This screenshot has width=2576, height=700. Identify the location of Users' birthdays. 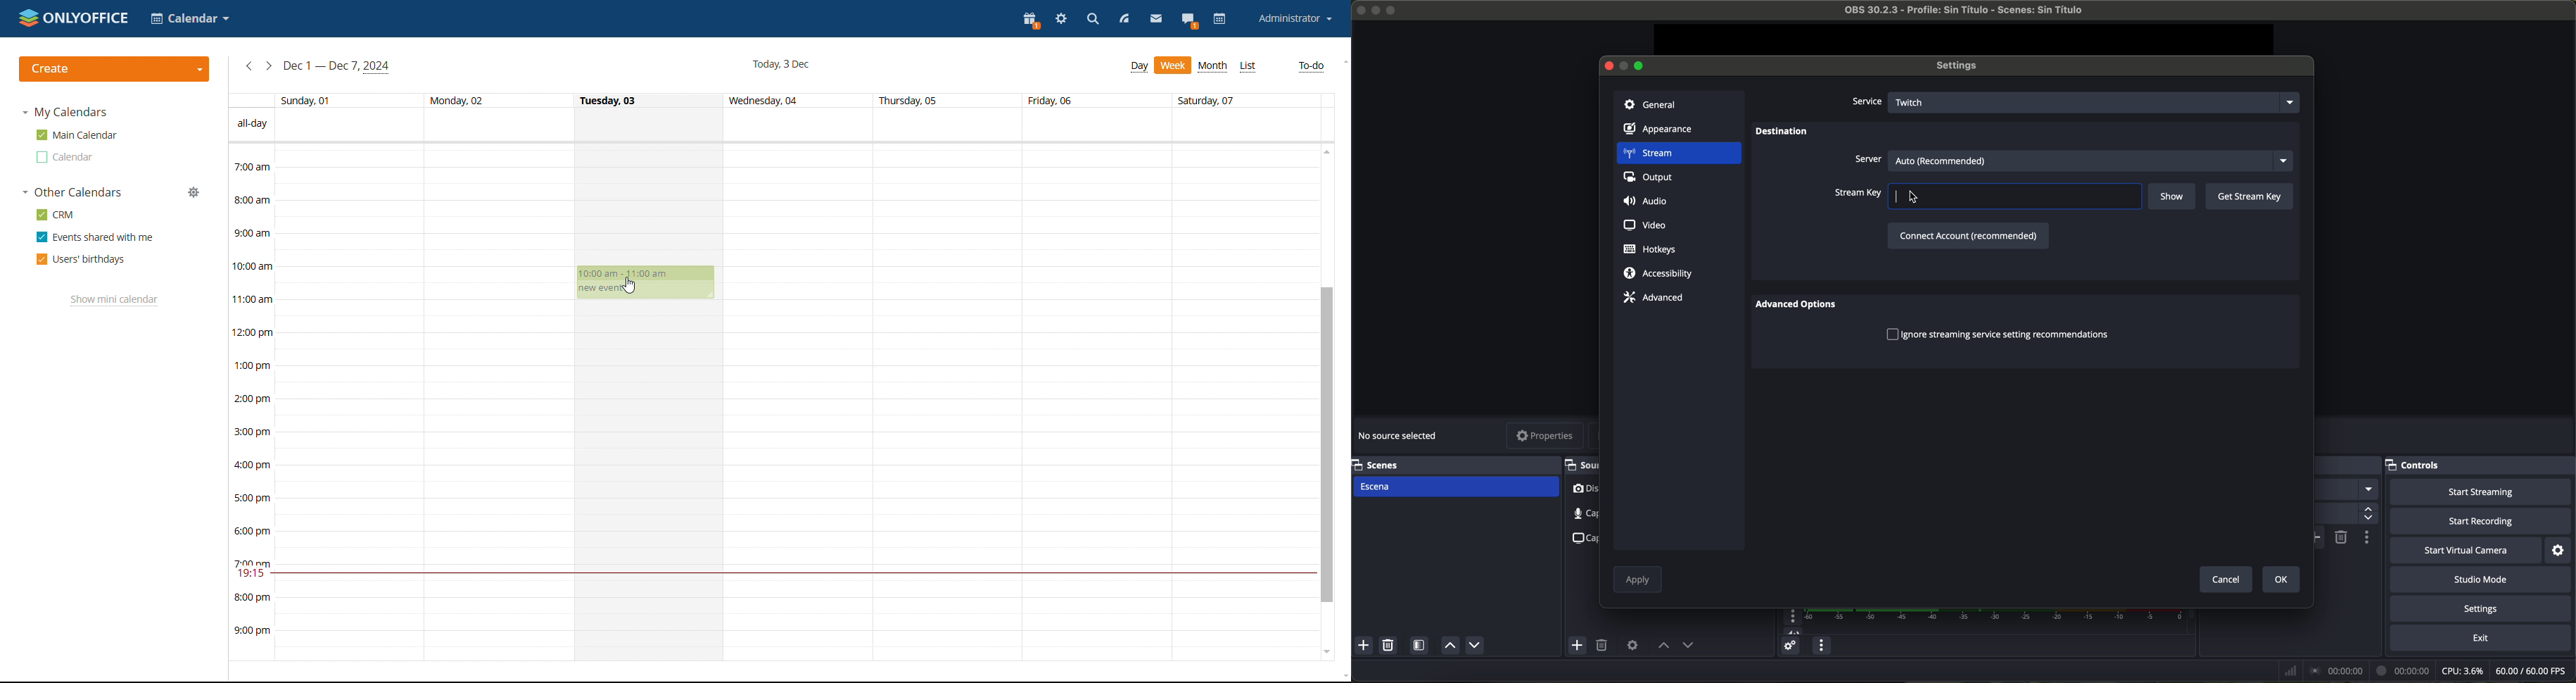
(79, 259).